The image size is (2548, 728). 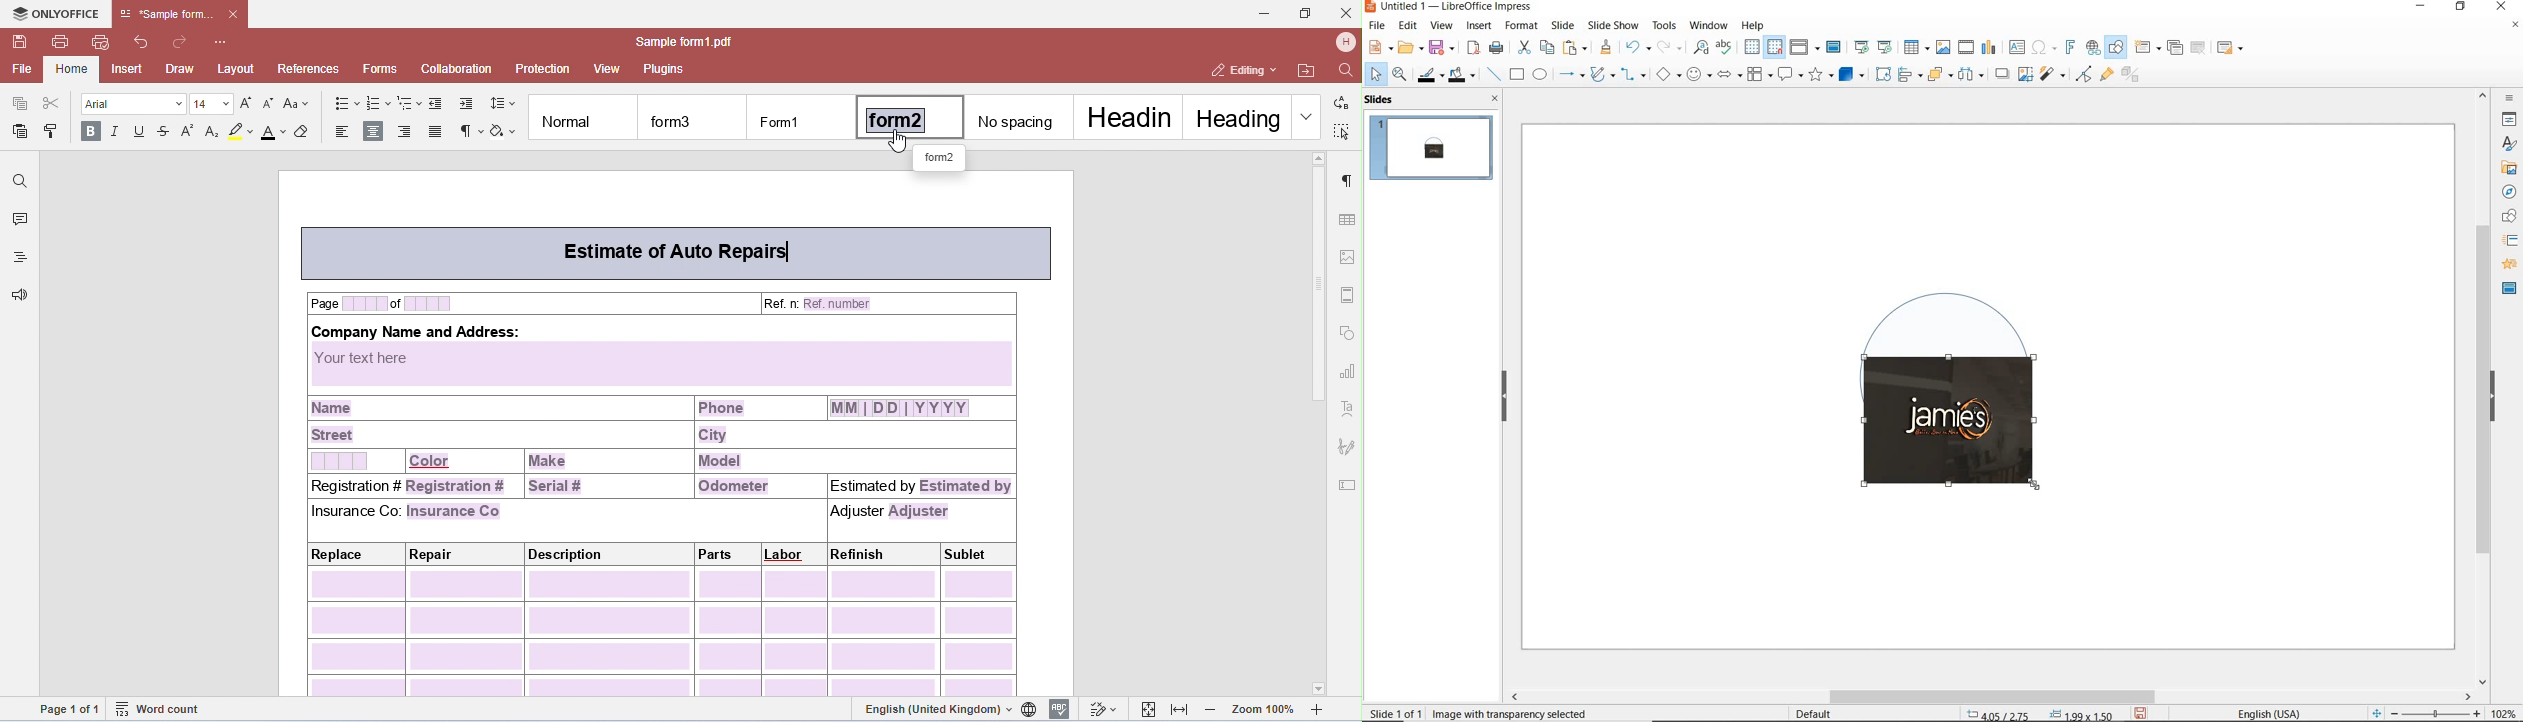 What do you see at coordinates (1965, 46) in the screenshot?
I see `insert video` at bounding box center [1965, 46].